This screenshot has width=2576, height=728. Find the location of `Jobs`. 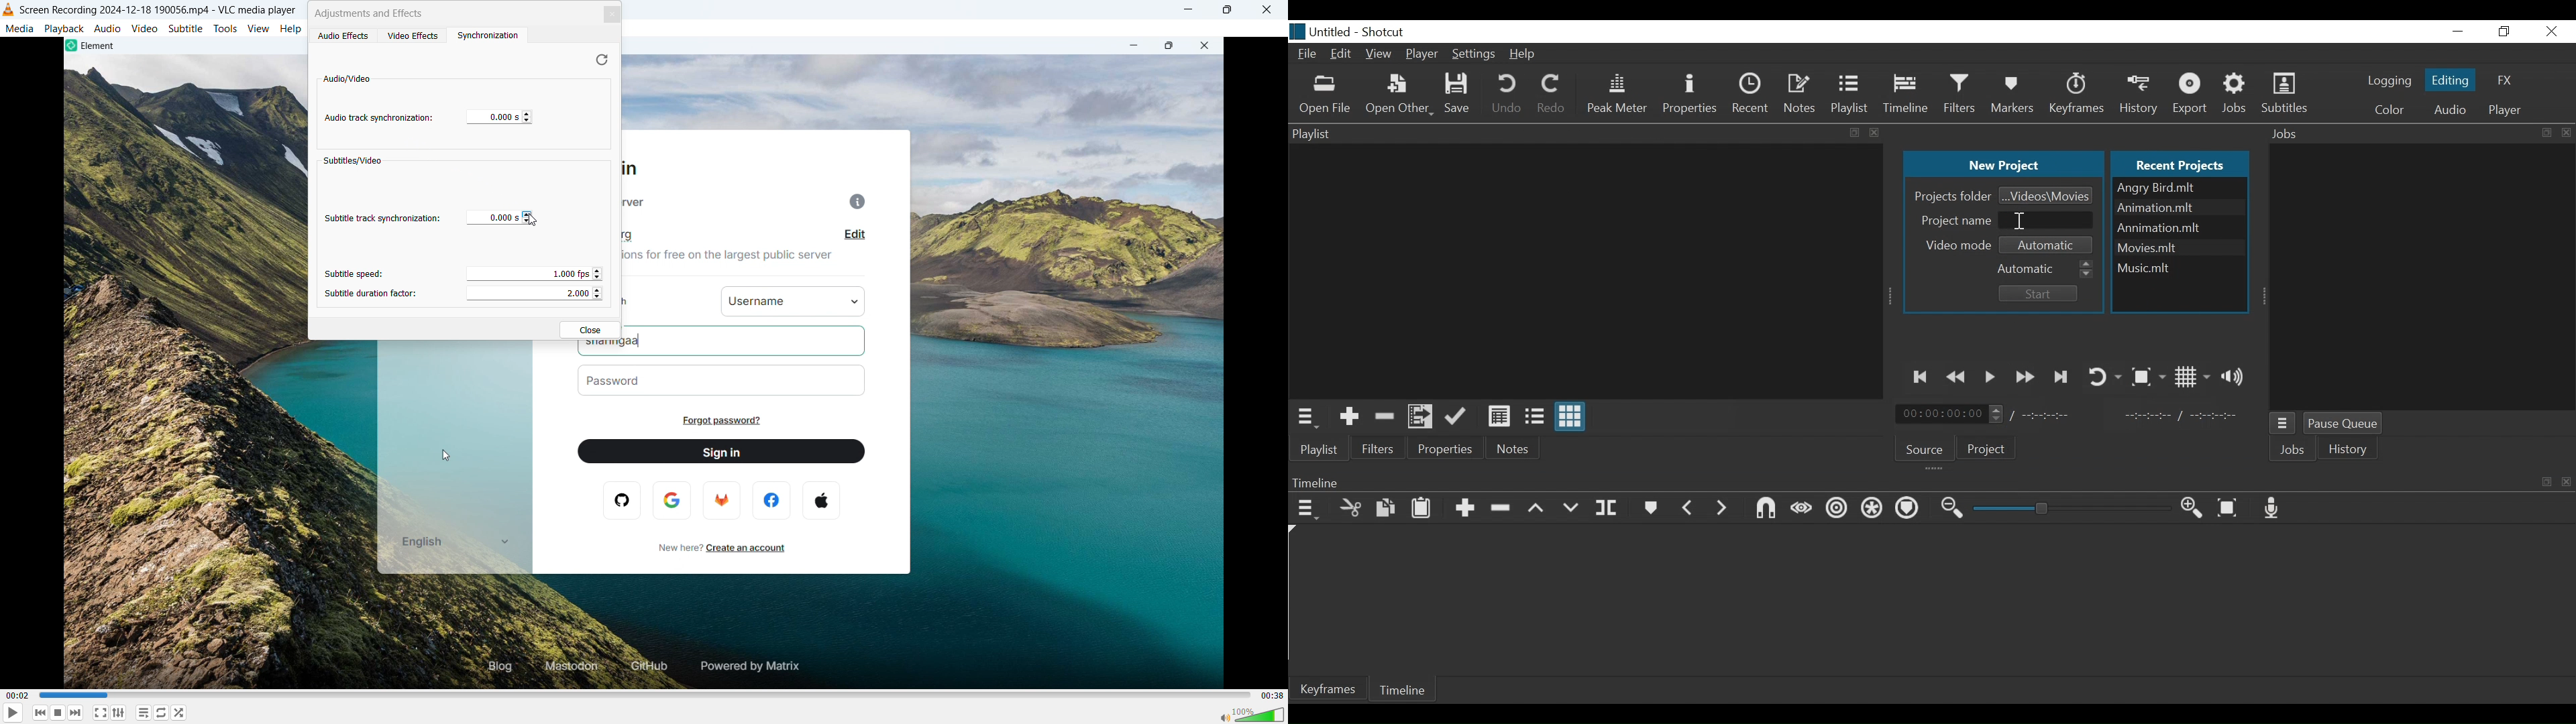

Jobs is located at coordinates (2239, 93).